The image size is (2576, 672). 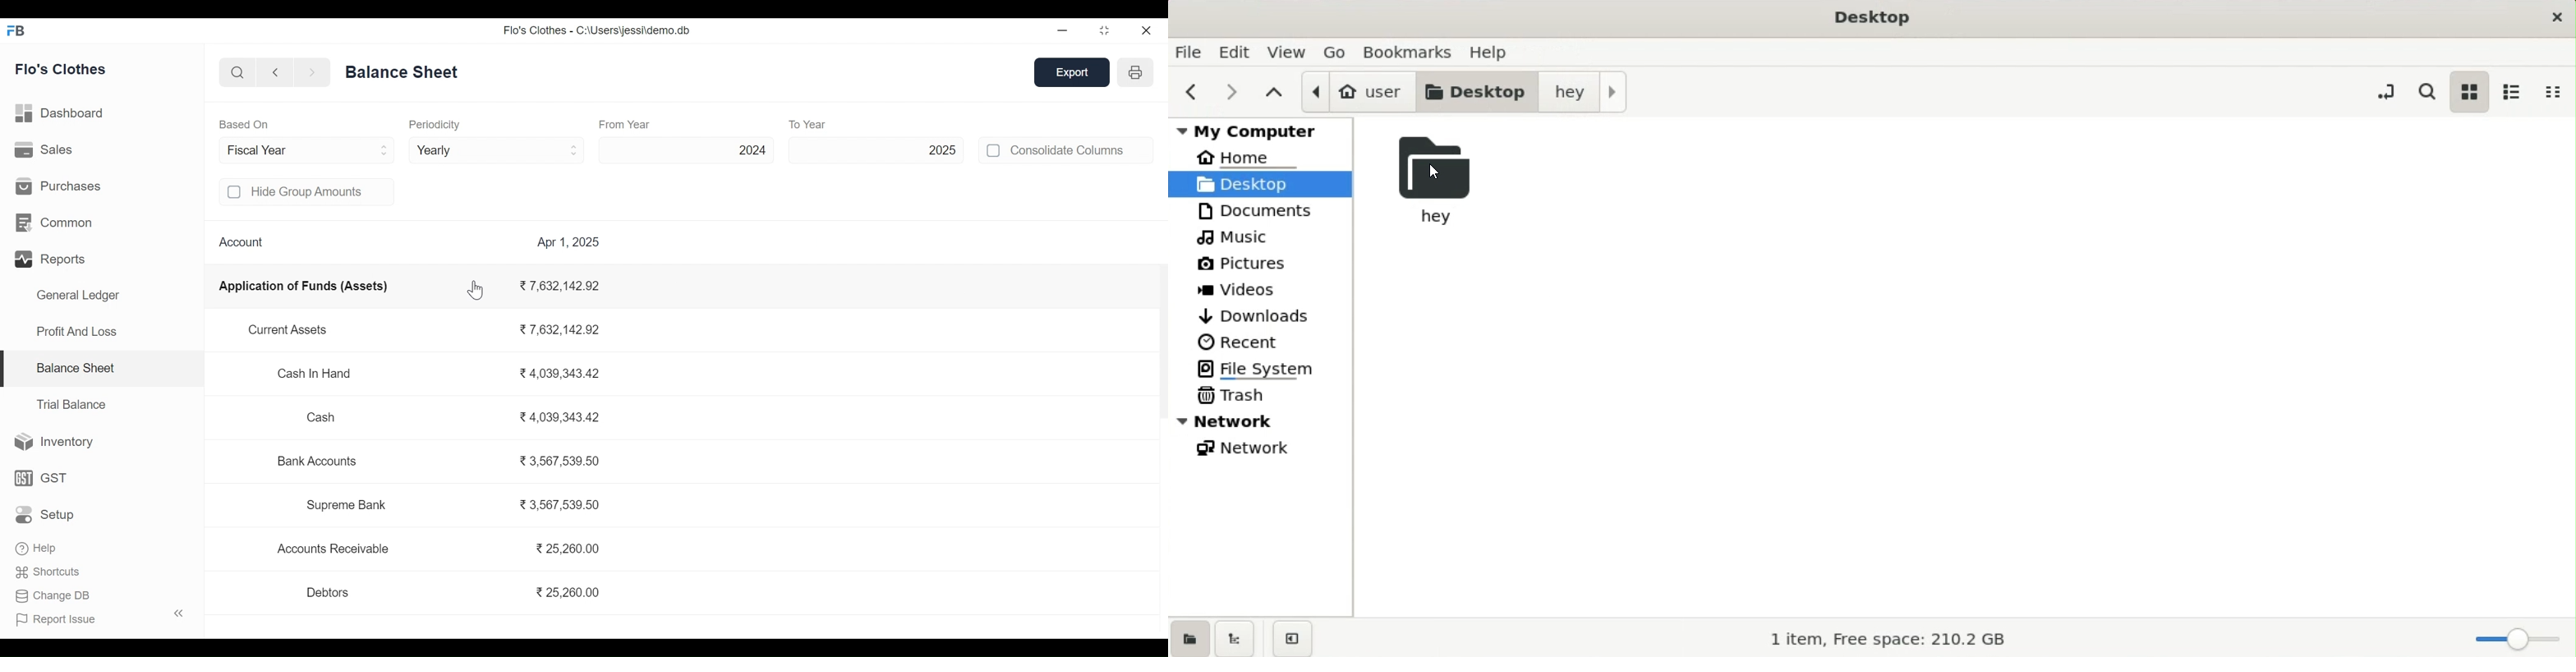 What do you see at coordinates (76, 331) in the screenshot?
I see `Profit And Loss` at bounding box center [76, 331].